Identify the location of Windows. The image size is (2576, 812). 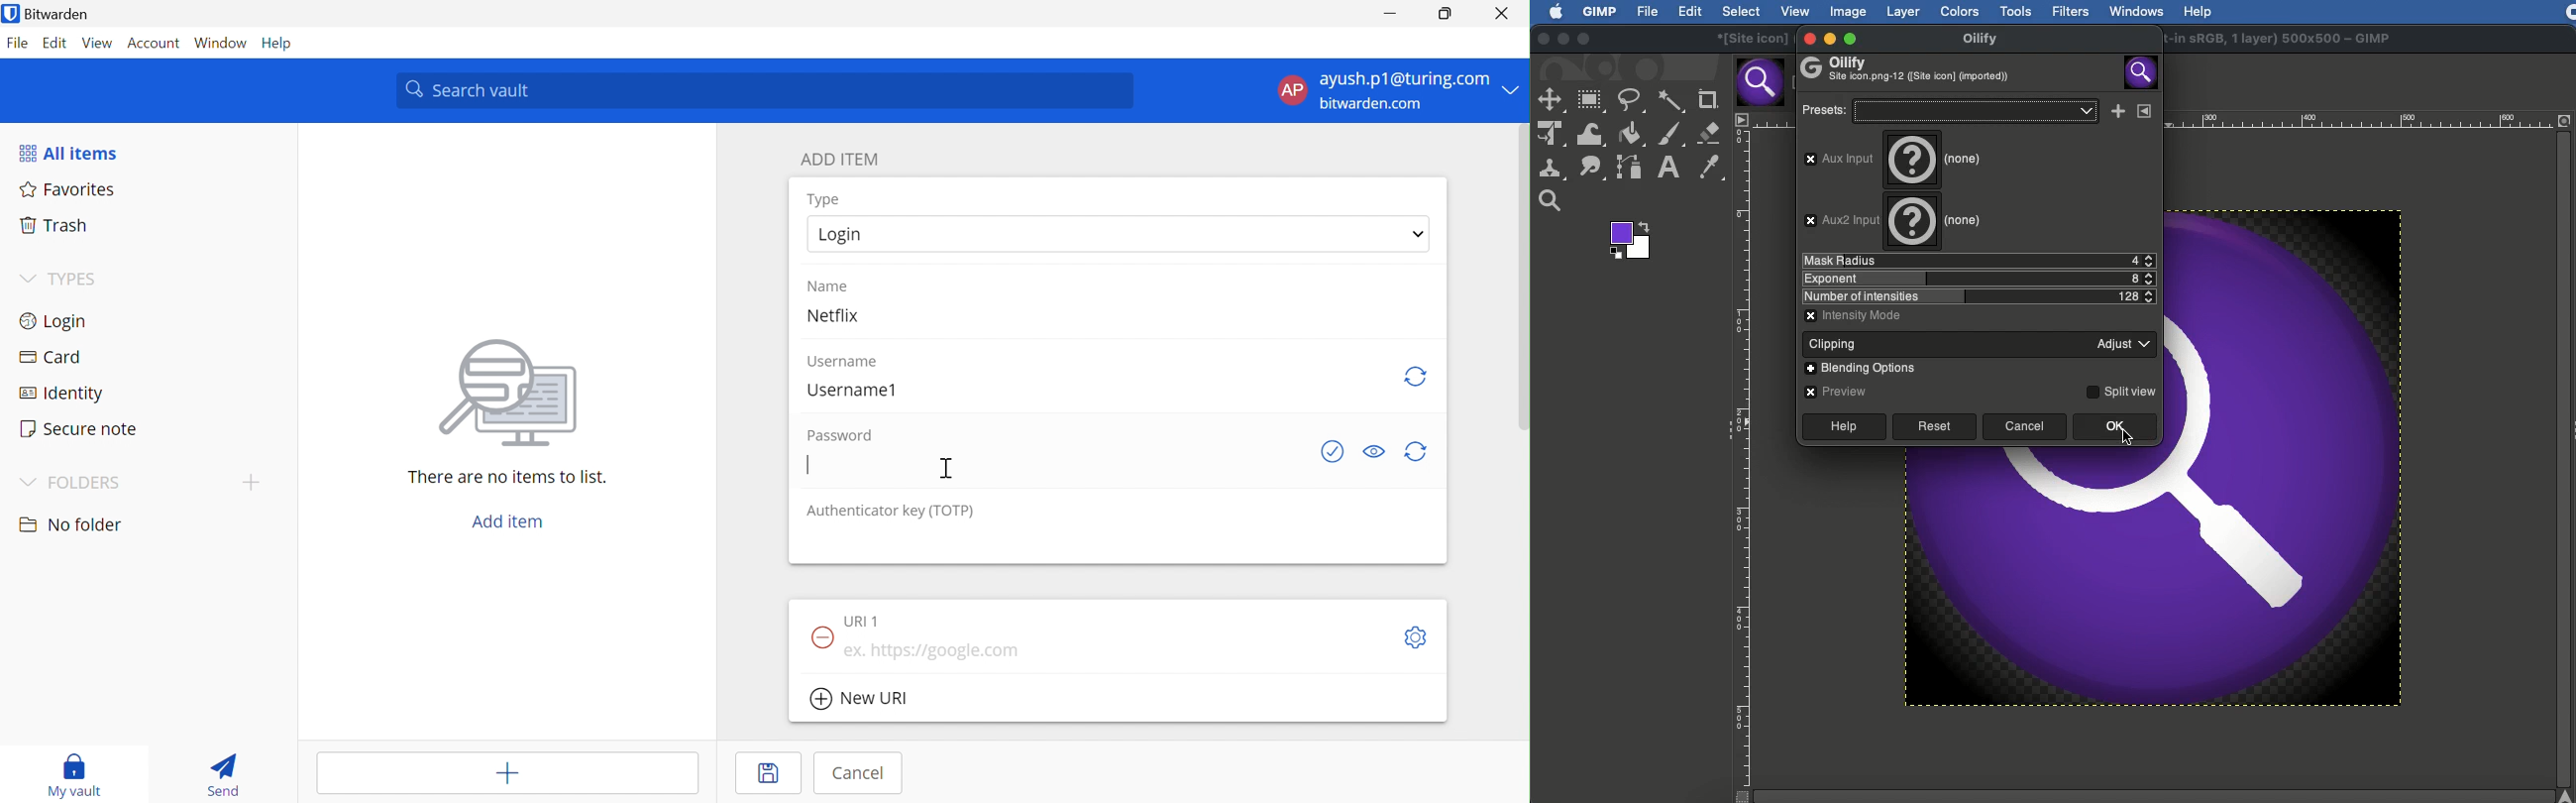
(2136, 10).